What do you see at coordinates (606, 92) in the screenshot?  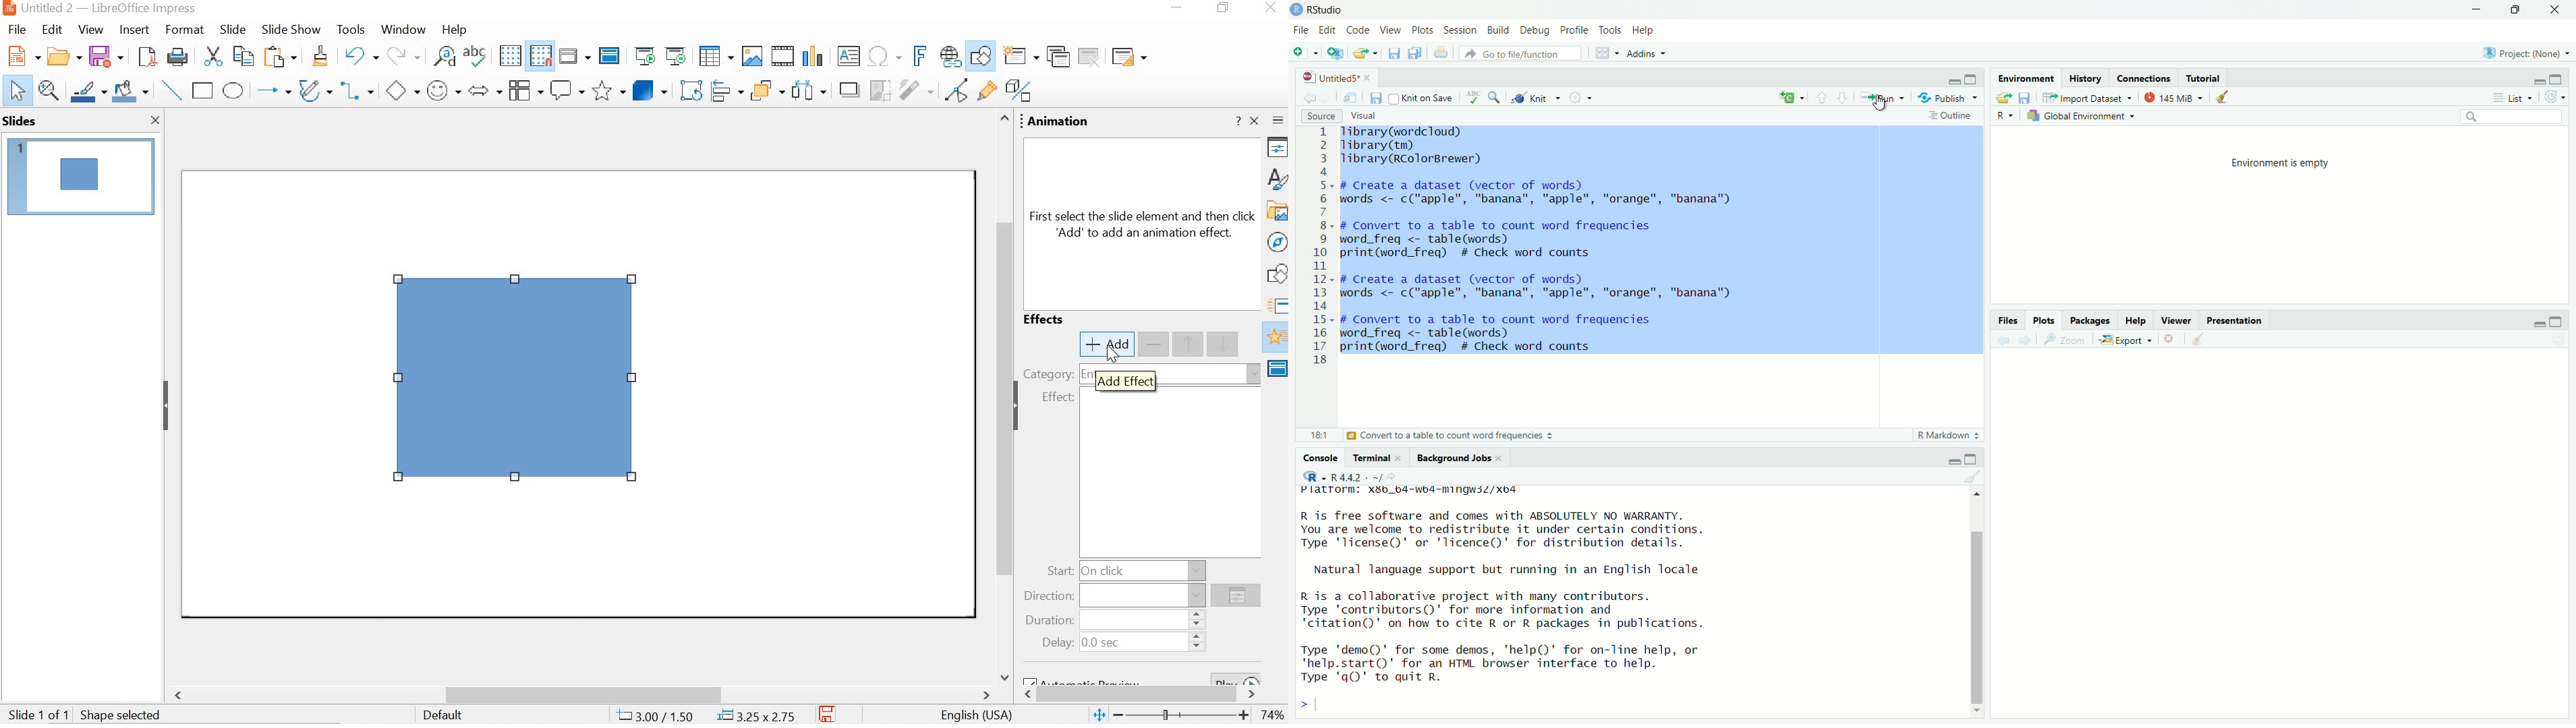 I see `stars and banners` at bounding box center [606, 92].